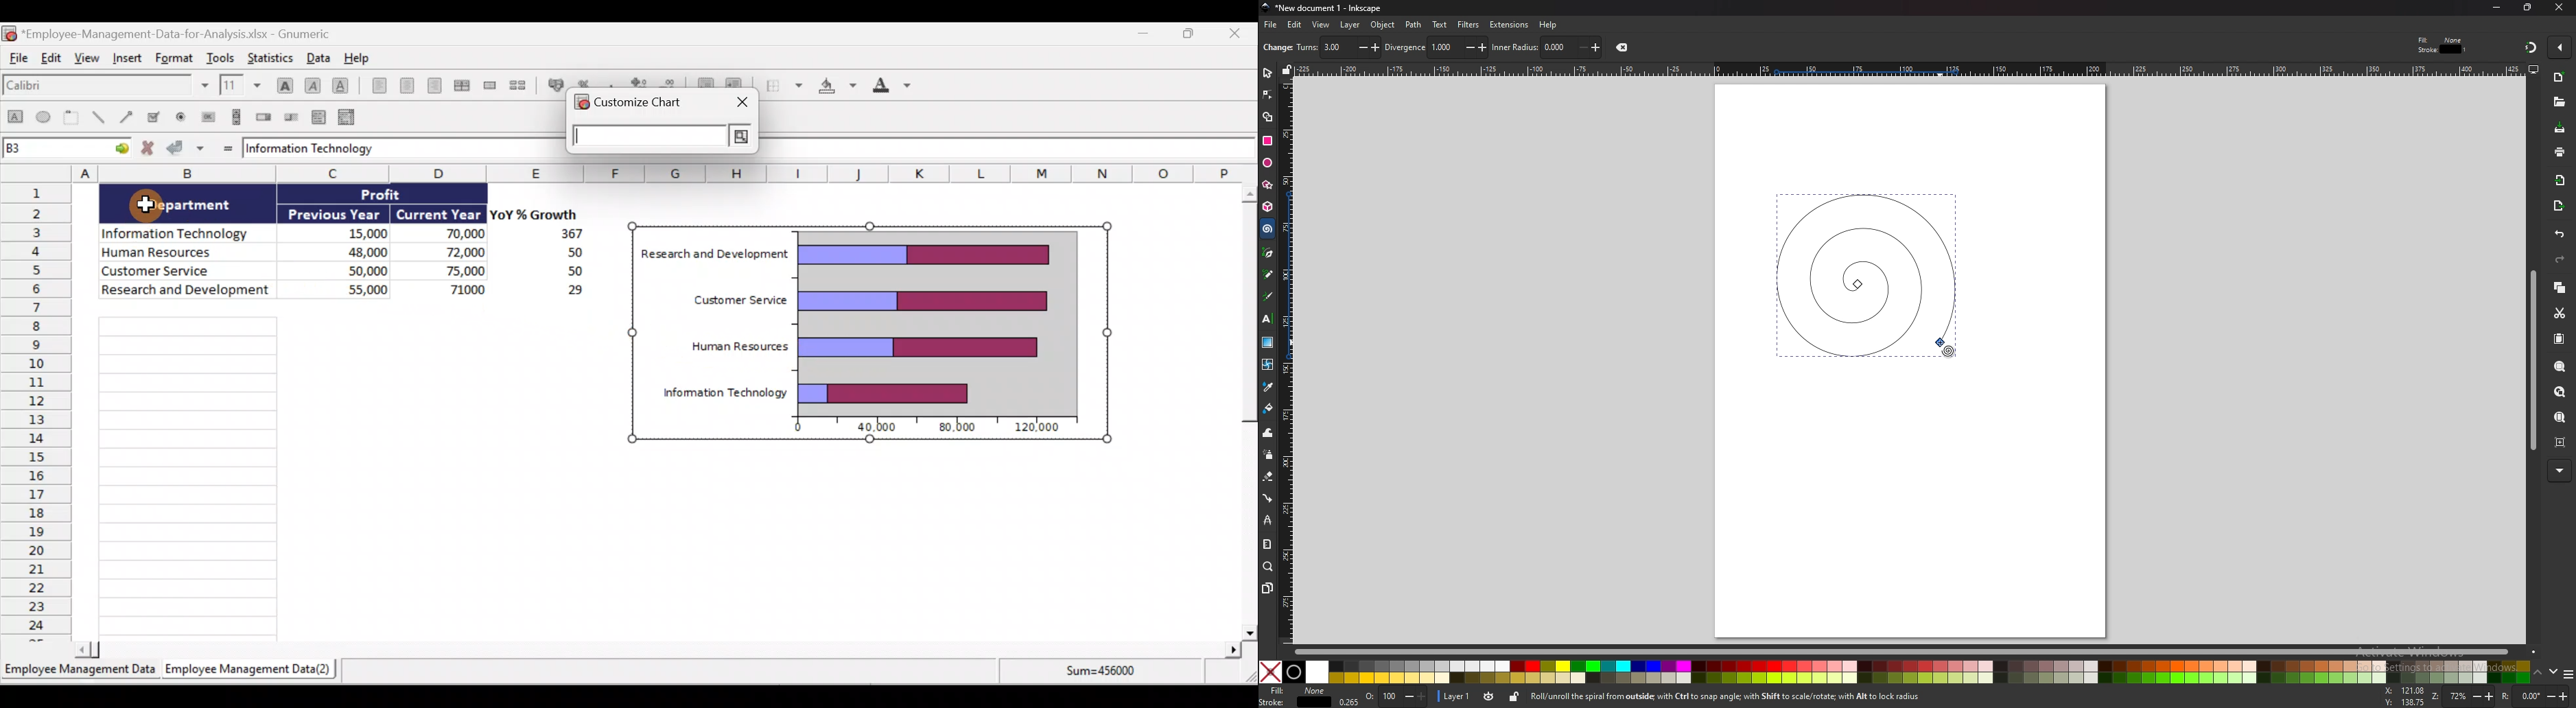 The height and width of the screenshot is (728, 2576). What do you see at coordinates (224, 54) in the screenshot?
I see `Tools` at bounding box center [224, 54].